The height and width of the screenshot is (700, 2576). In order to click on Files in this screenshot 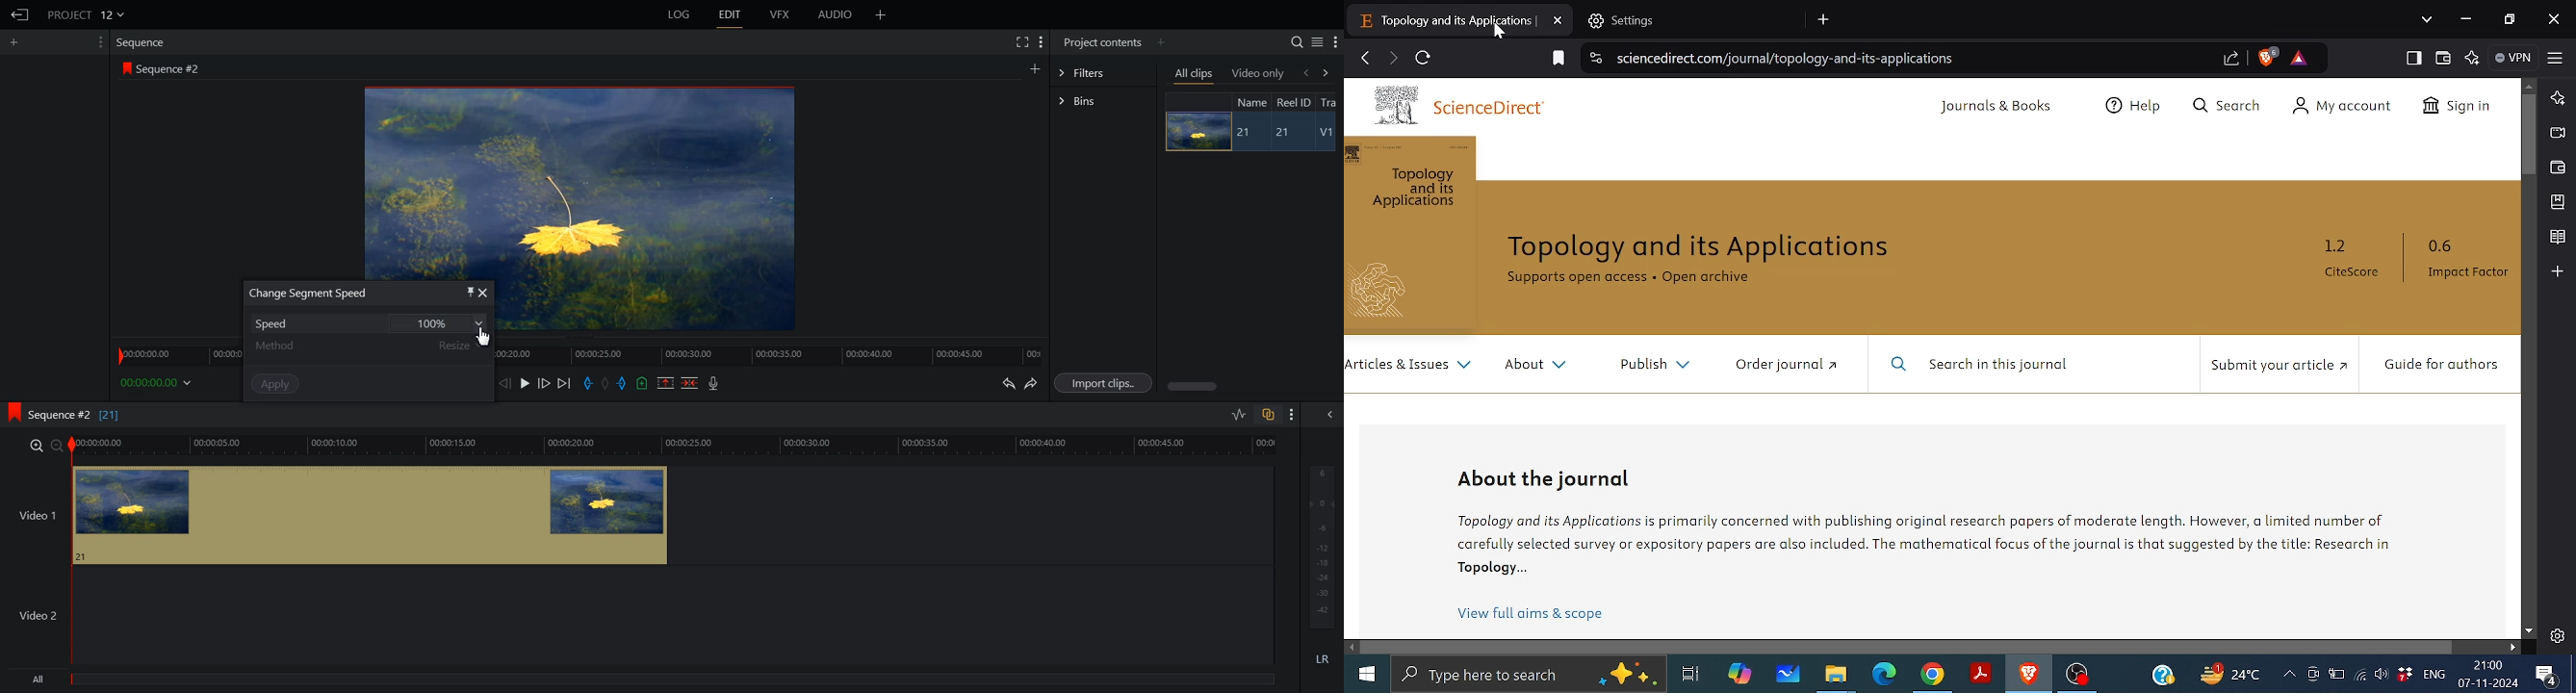, I will do `click(1836, 677)`.